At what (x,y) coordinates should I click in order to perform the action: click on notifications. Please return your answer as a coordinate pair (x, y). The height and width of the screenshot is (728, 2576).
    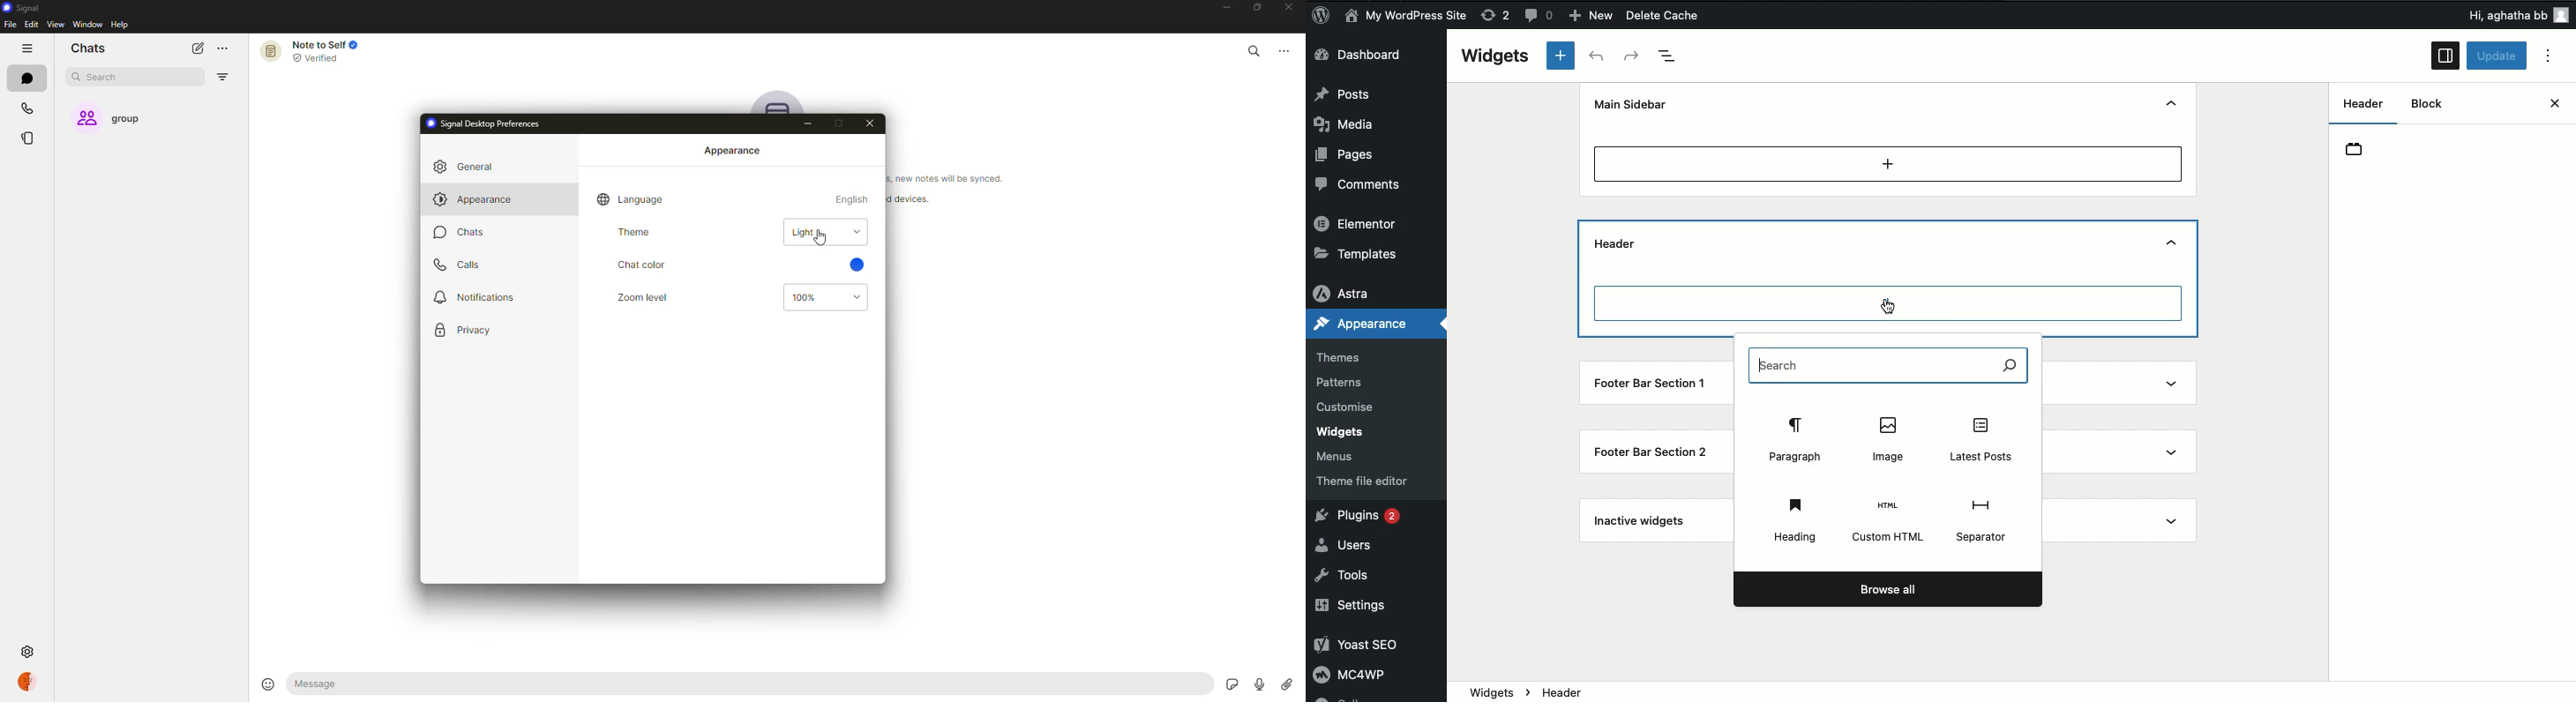
    Looking at the image, I should click on (478, 295).